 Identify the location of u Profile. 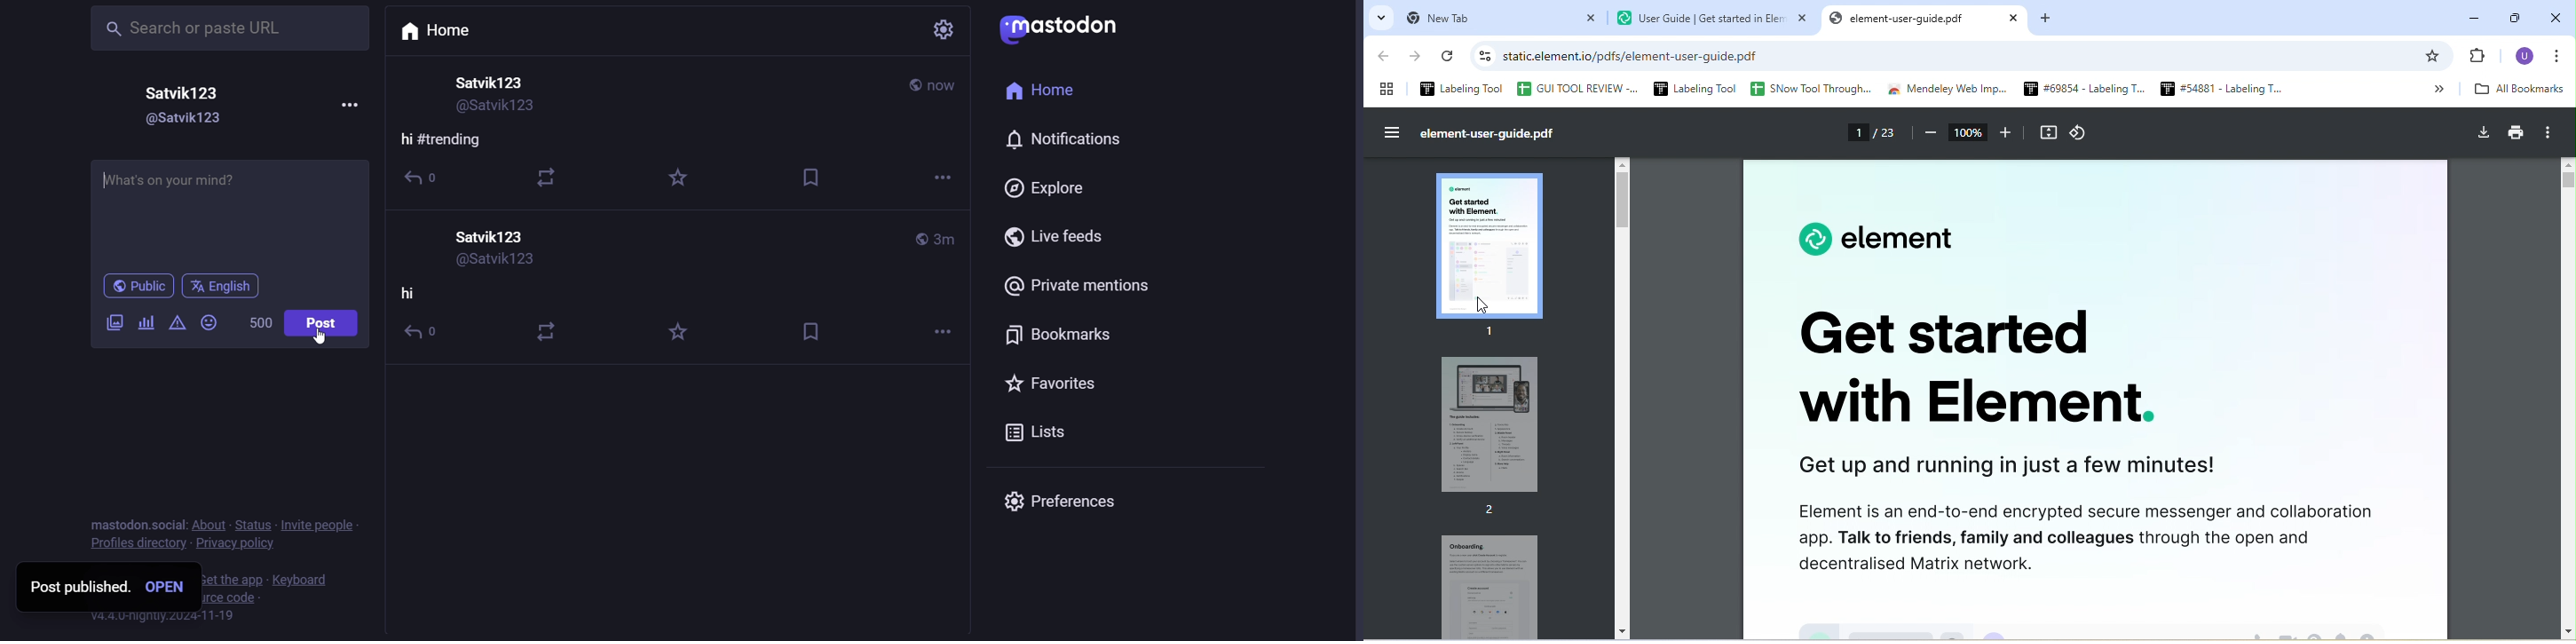
(2525, 56).